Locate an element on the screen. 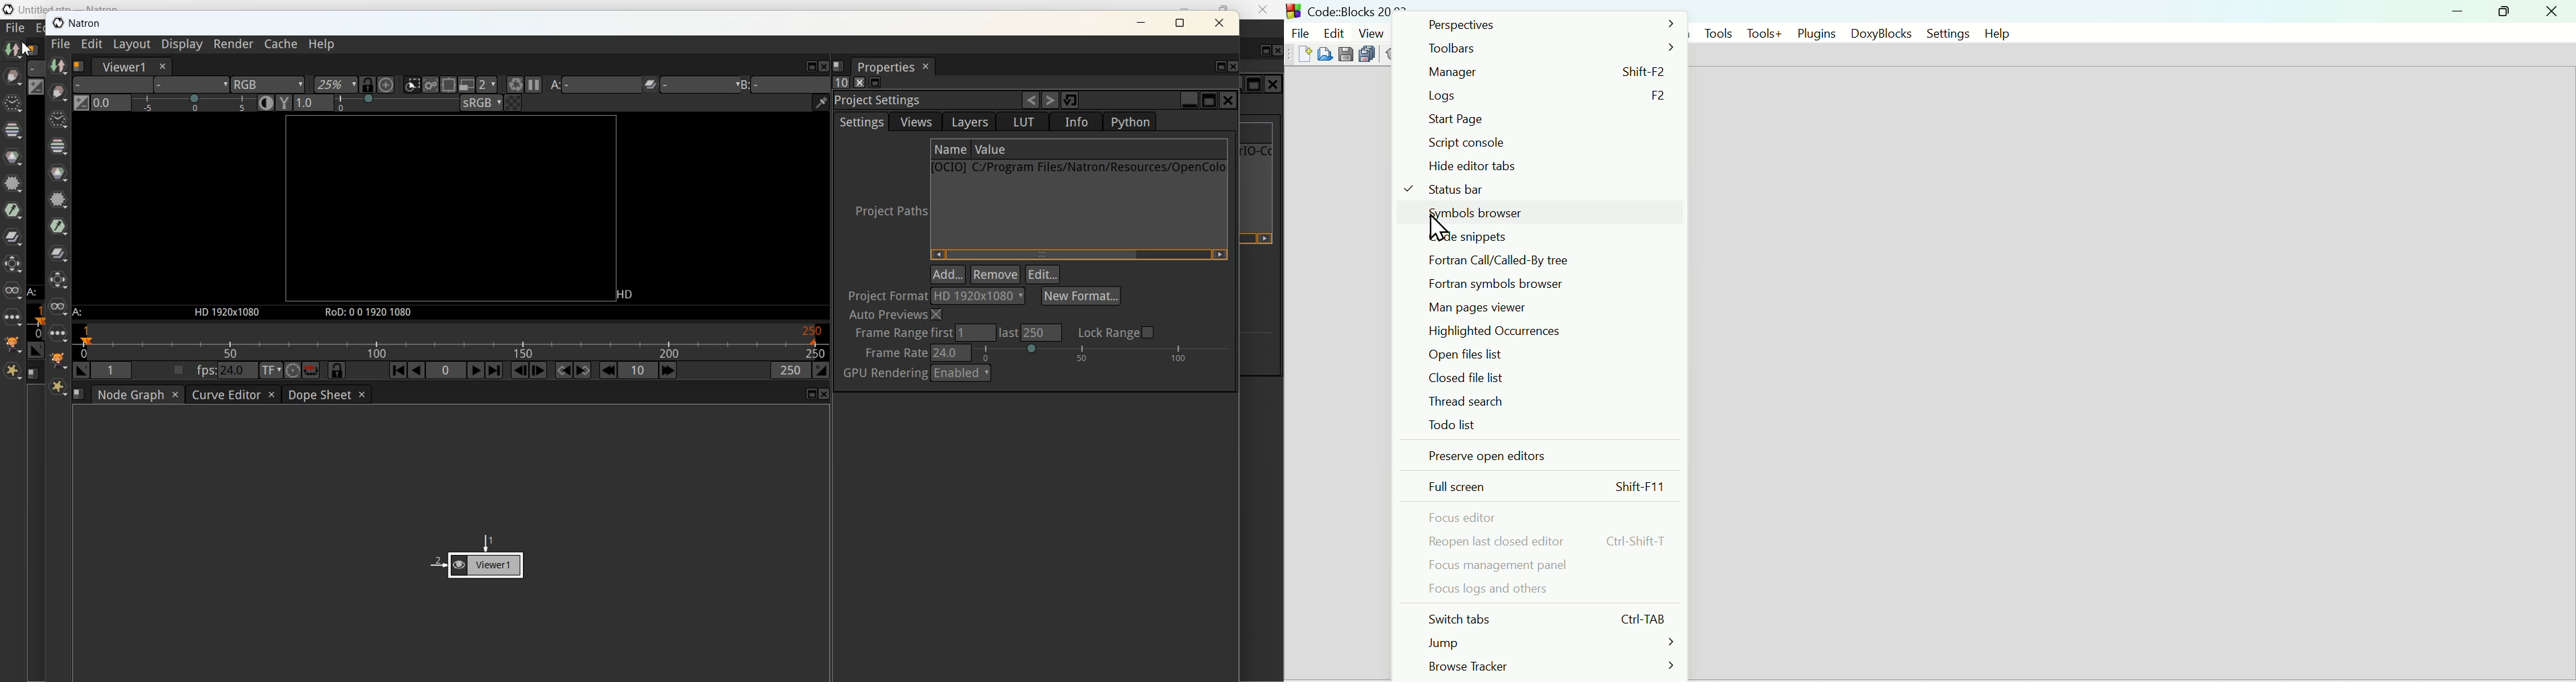 Image resolution: width=2576 pixels, height=700 pixels. DoxyBlocks is located at coordinates (1877, 33).